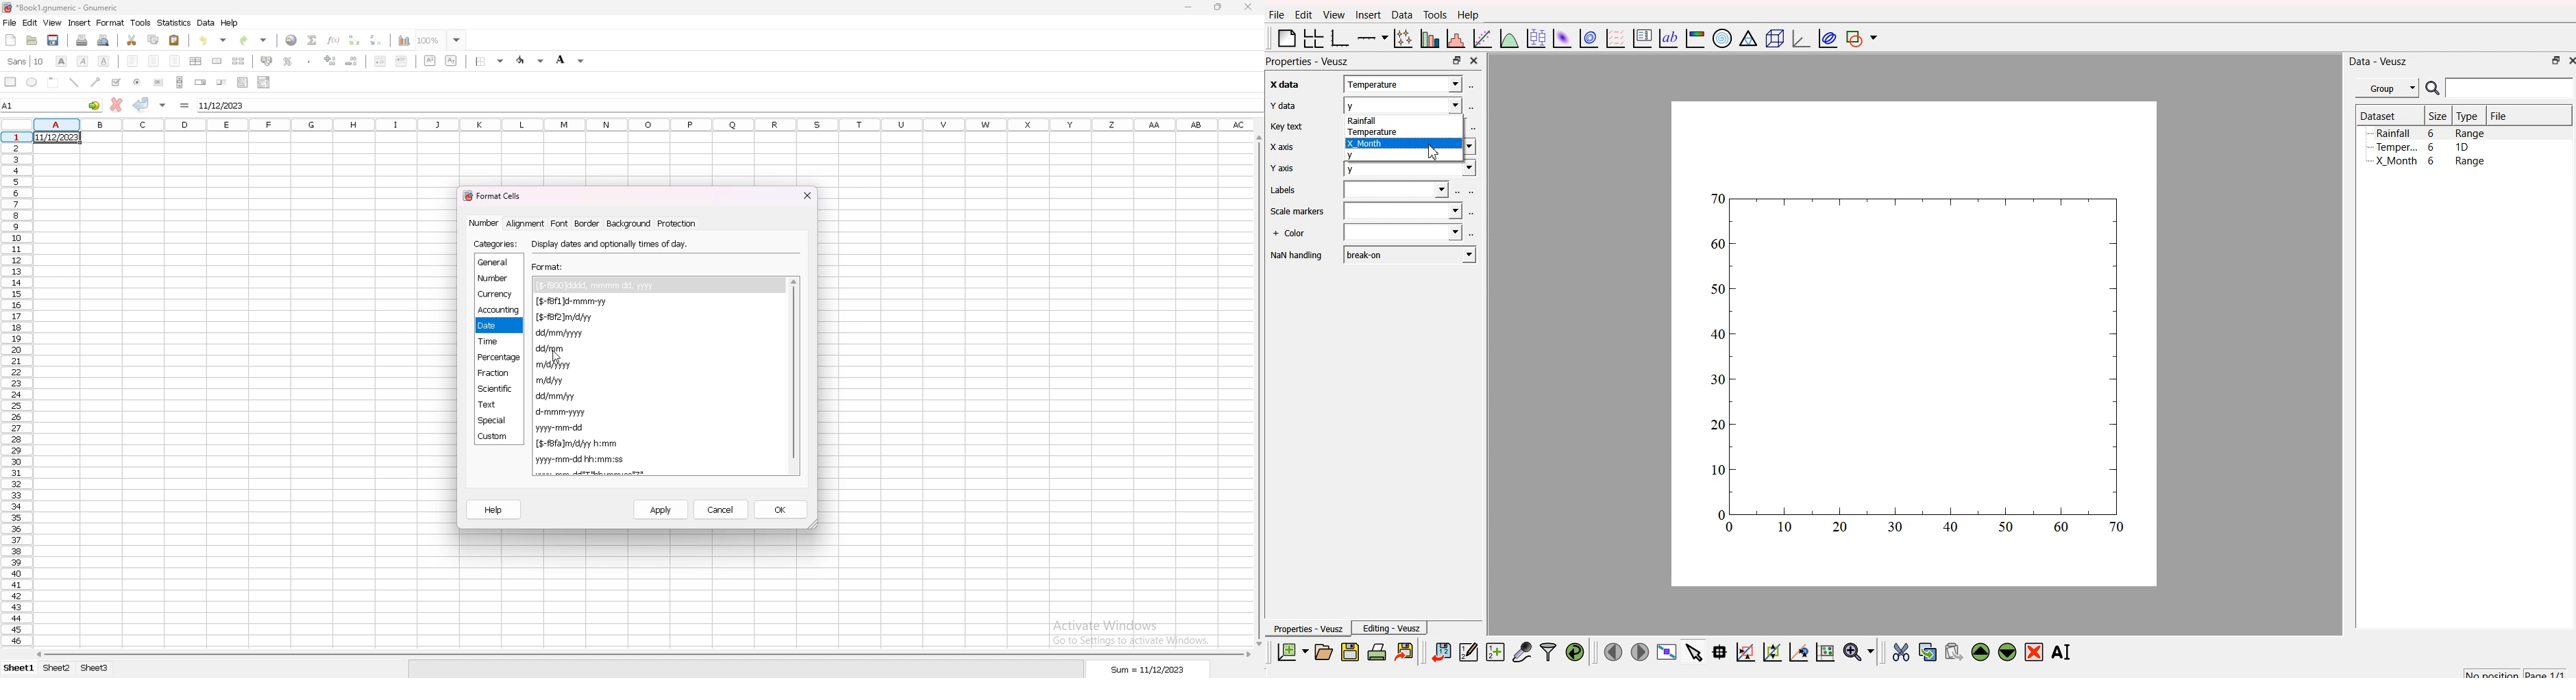  What do you see at coordinates (628, 223) in the screenshot?
I see `background` at bounding box center [628, 223].